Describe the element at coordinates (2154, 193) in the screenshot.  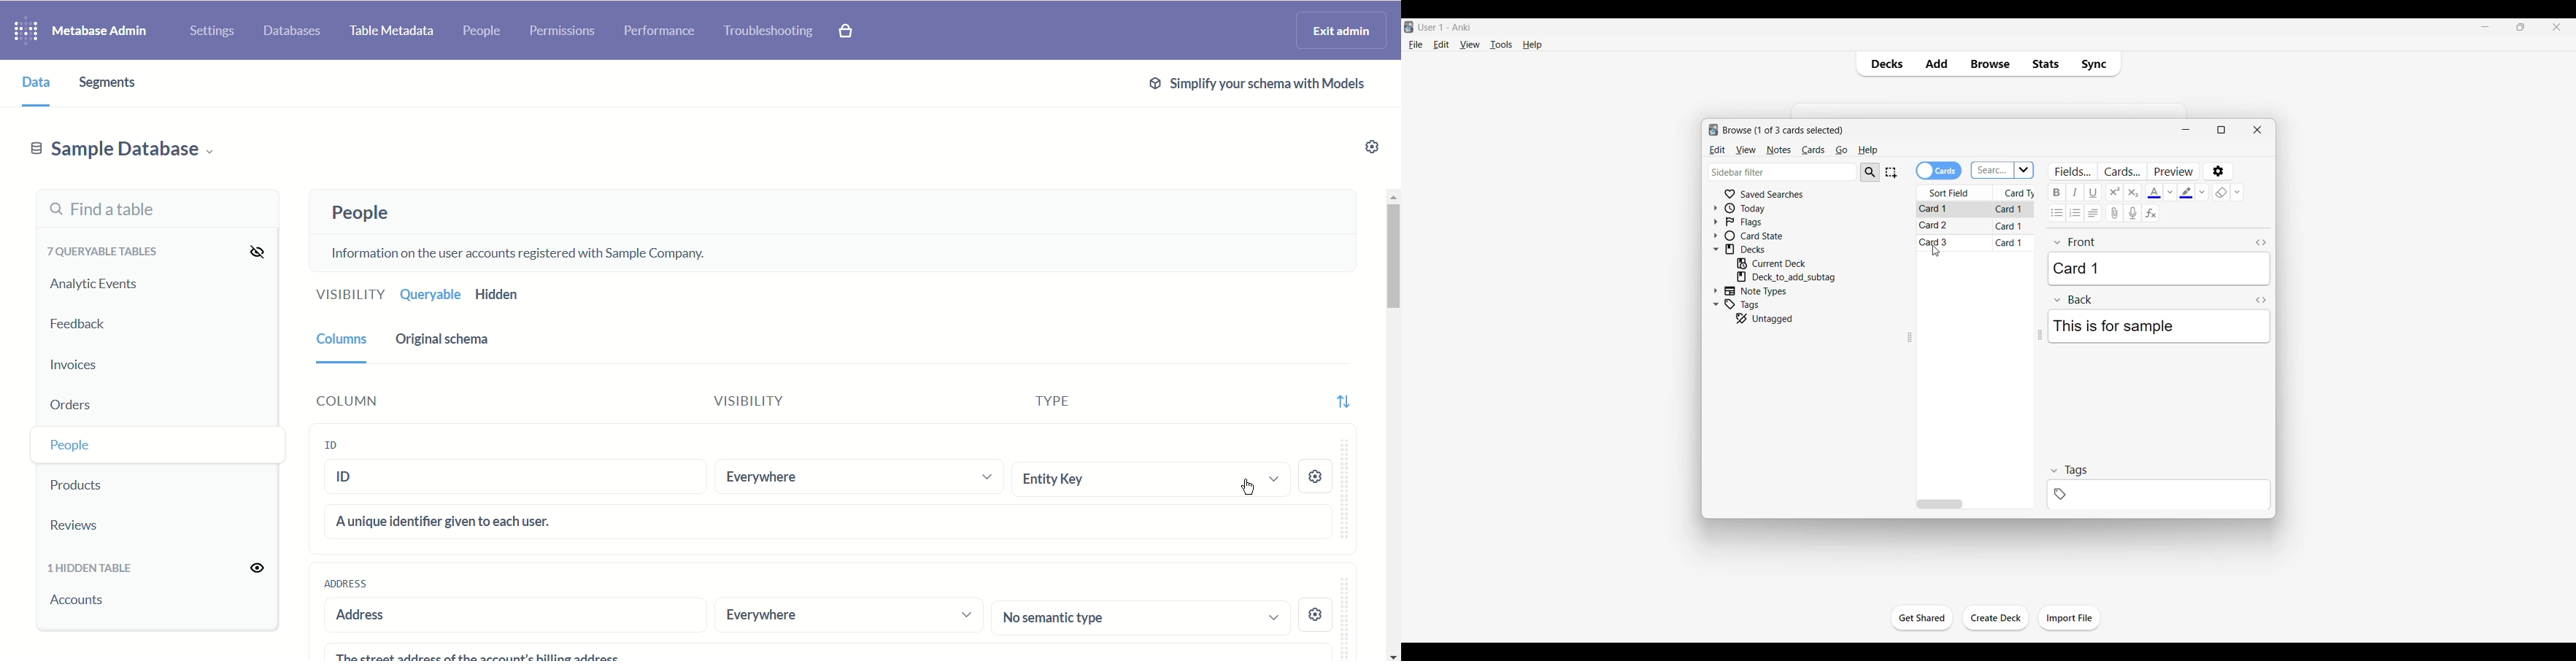
I see `Selected text color` at that location.